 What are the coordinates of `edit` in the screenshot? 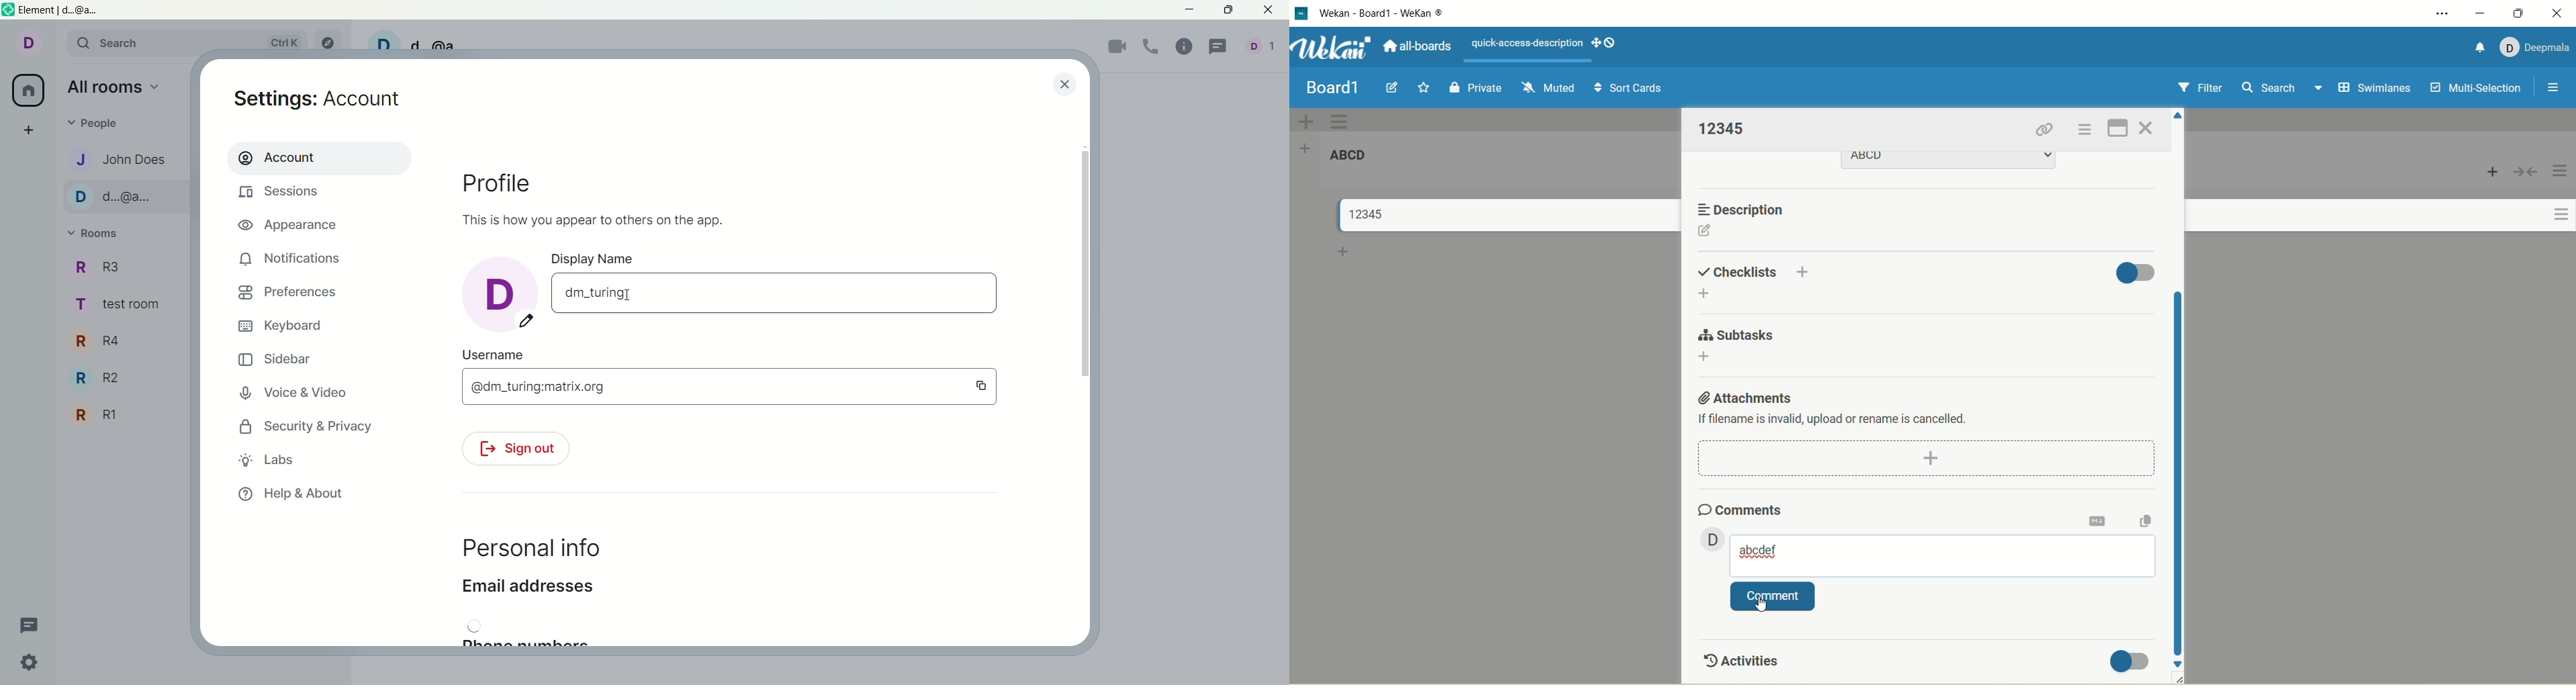 It's located at (1391, 88).